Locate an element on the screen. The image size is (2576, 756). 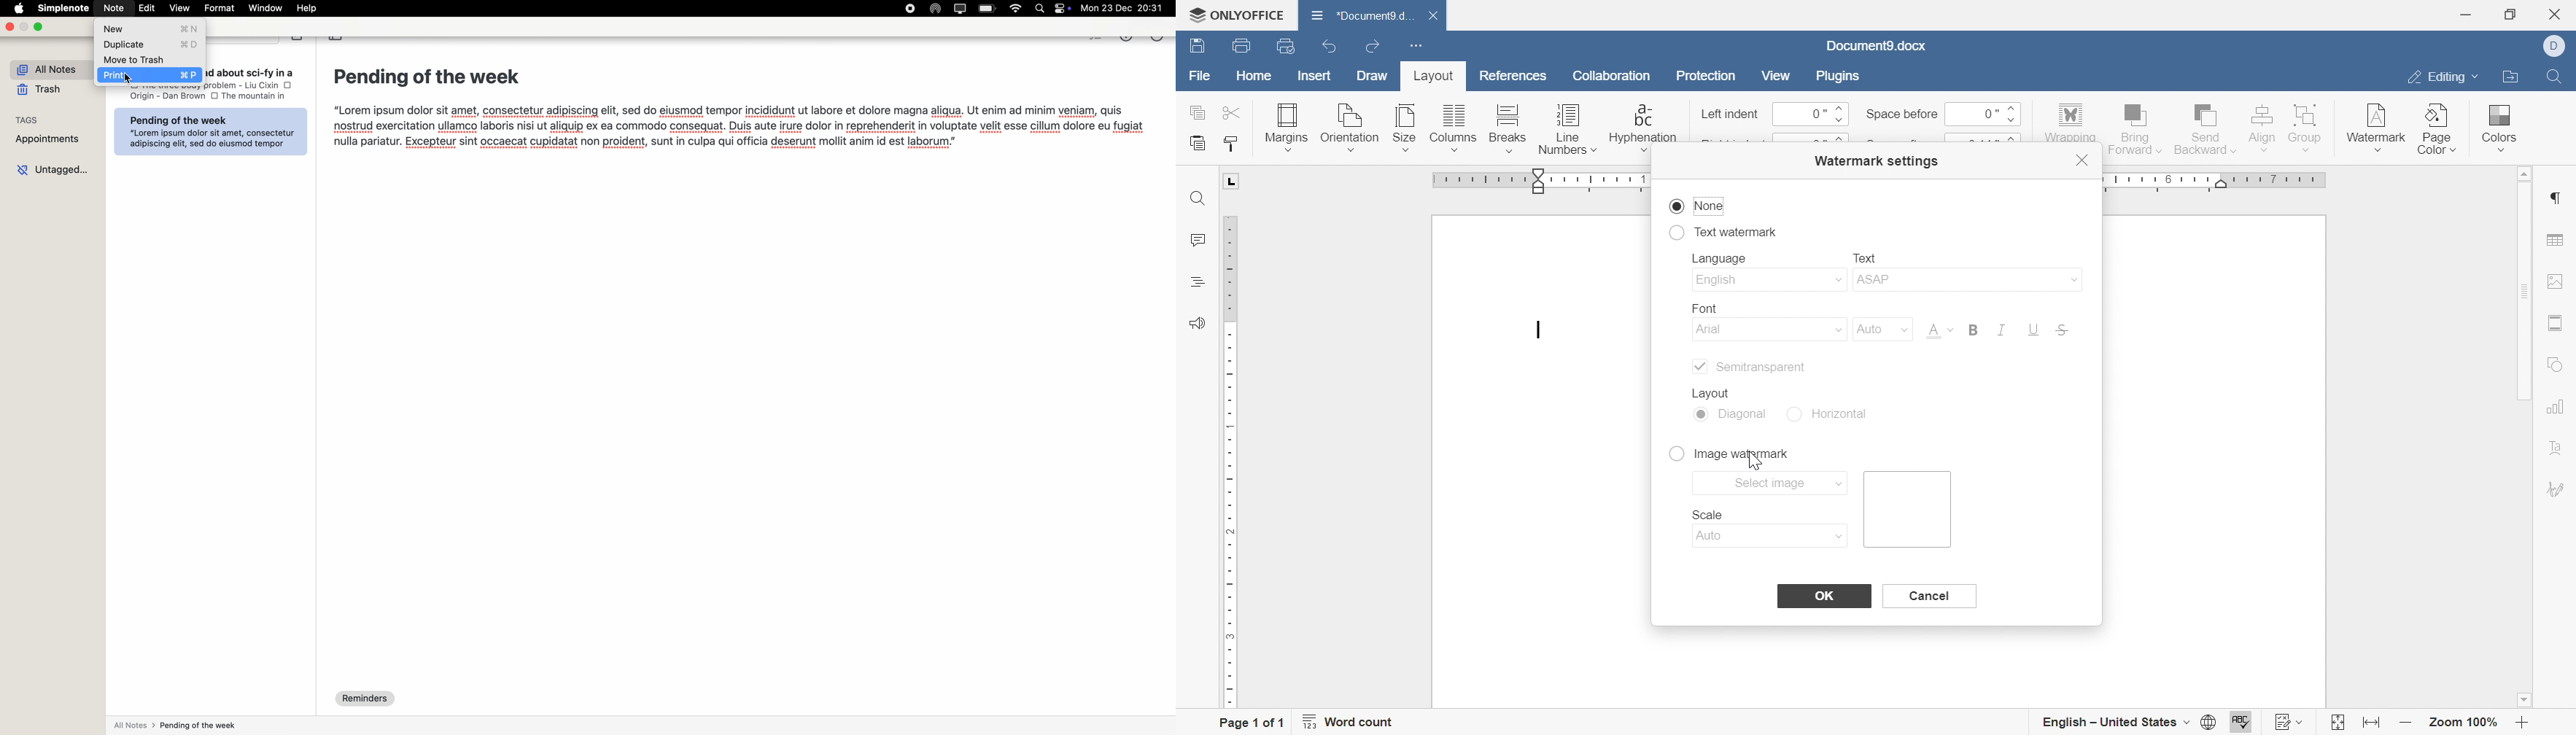
comments is located at coordinates (1195, 241).